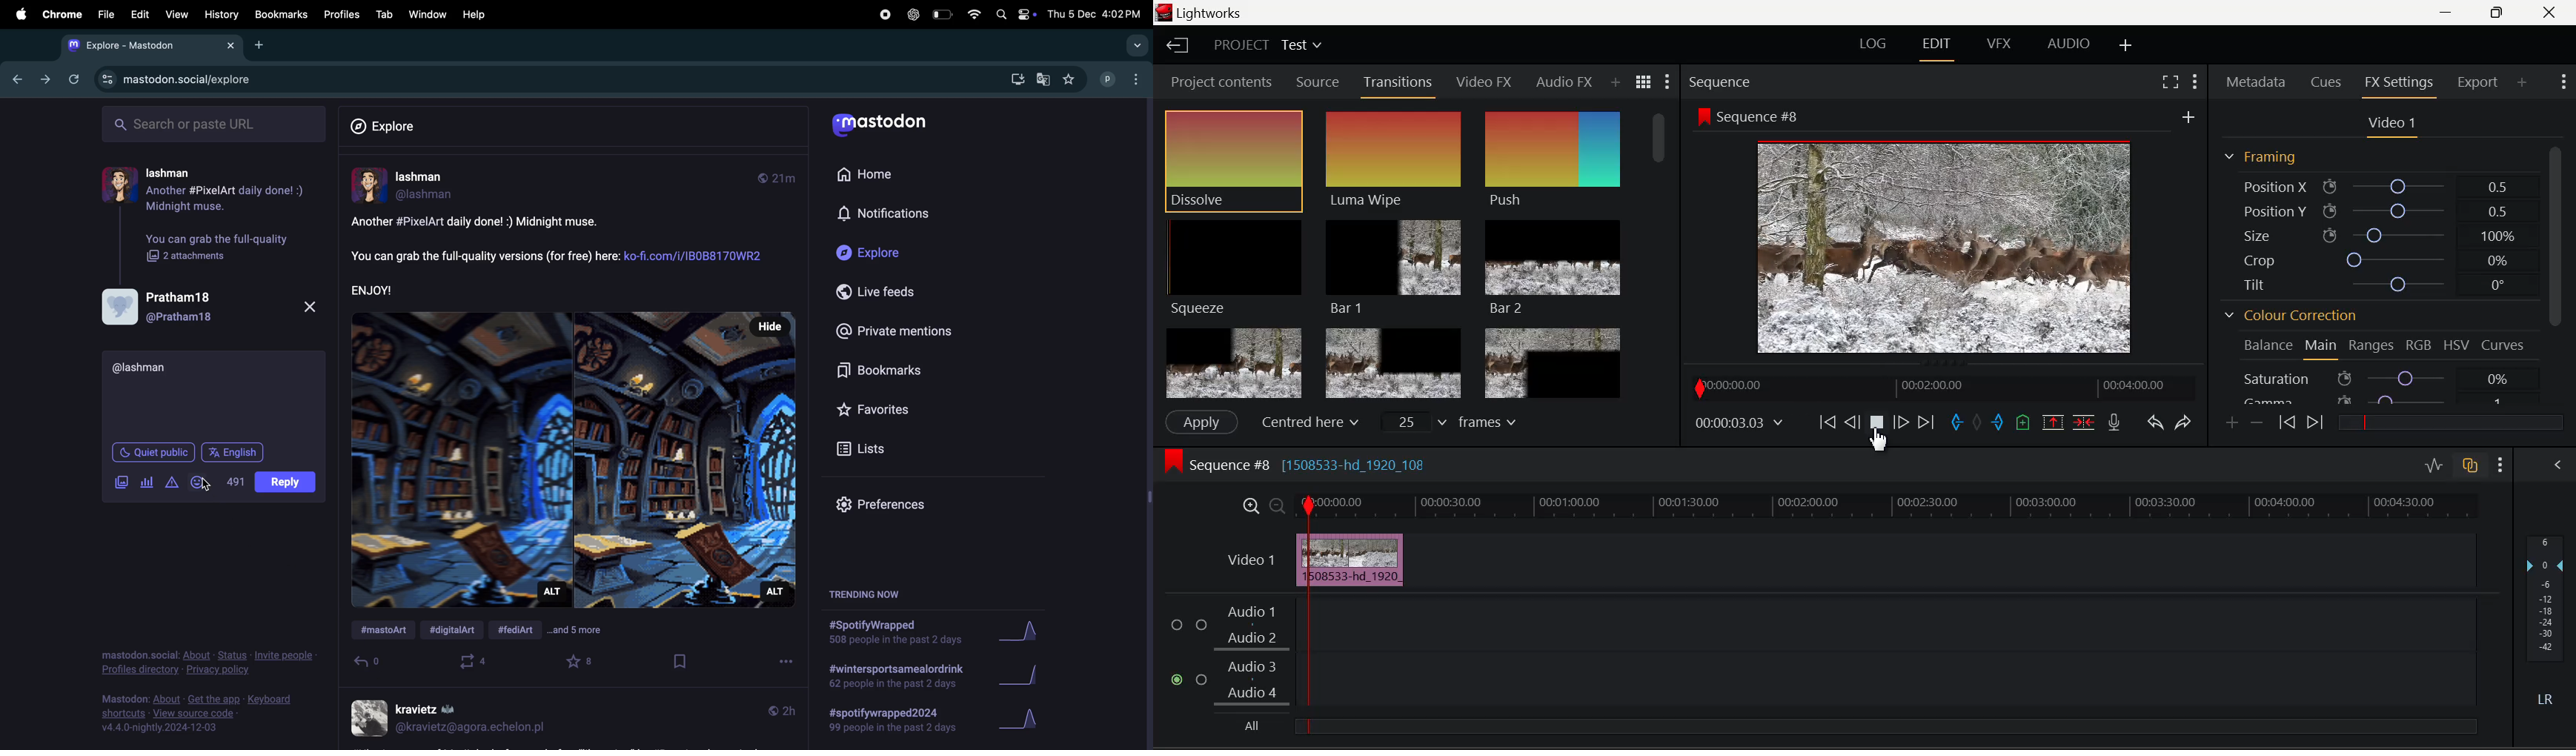  What do you see at coordinates (2375, 378) in the screenshot?
I see `Saturation` at bounding box center [2375, 378].